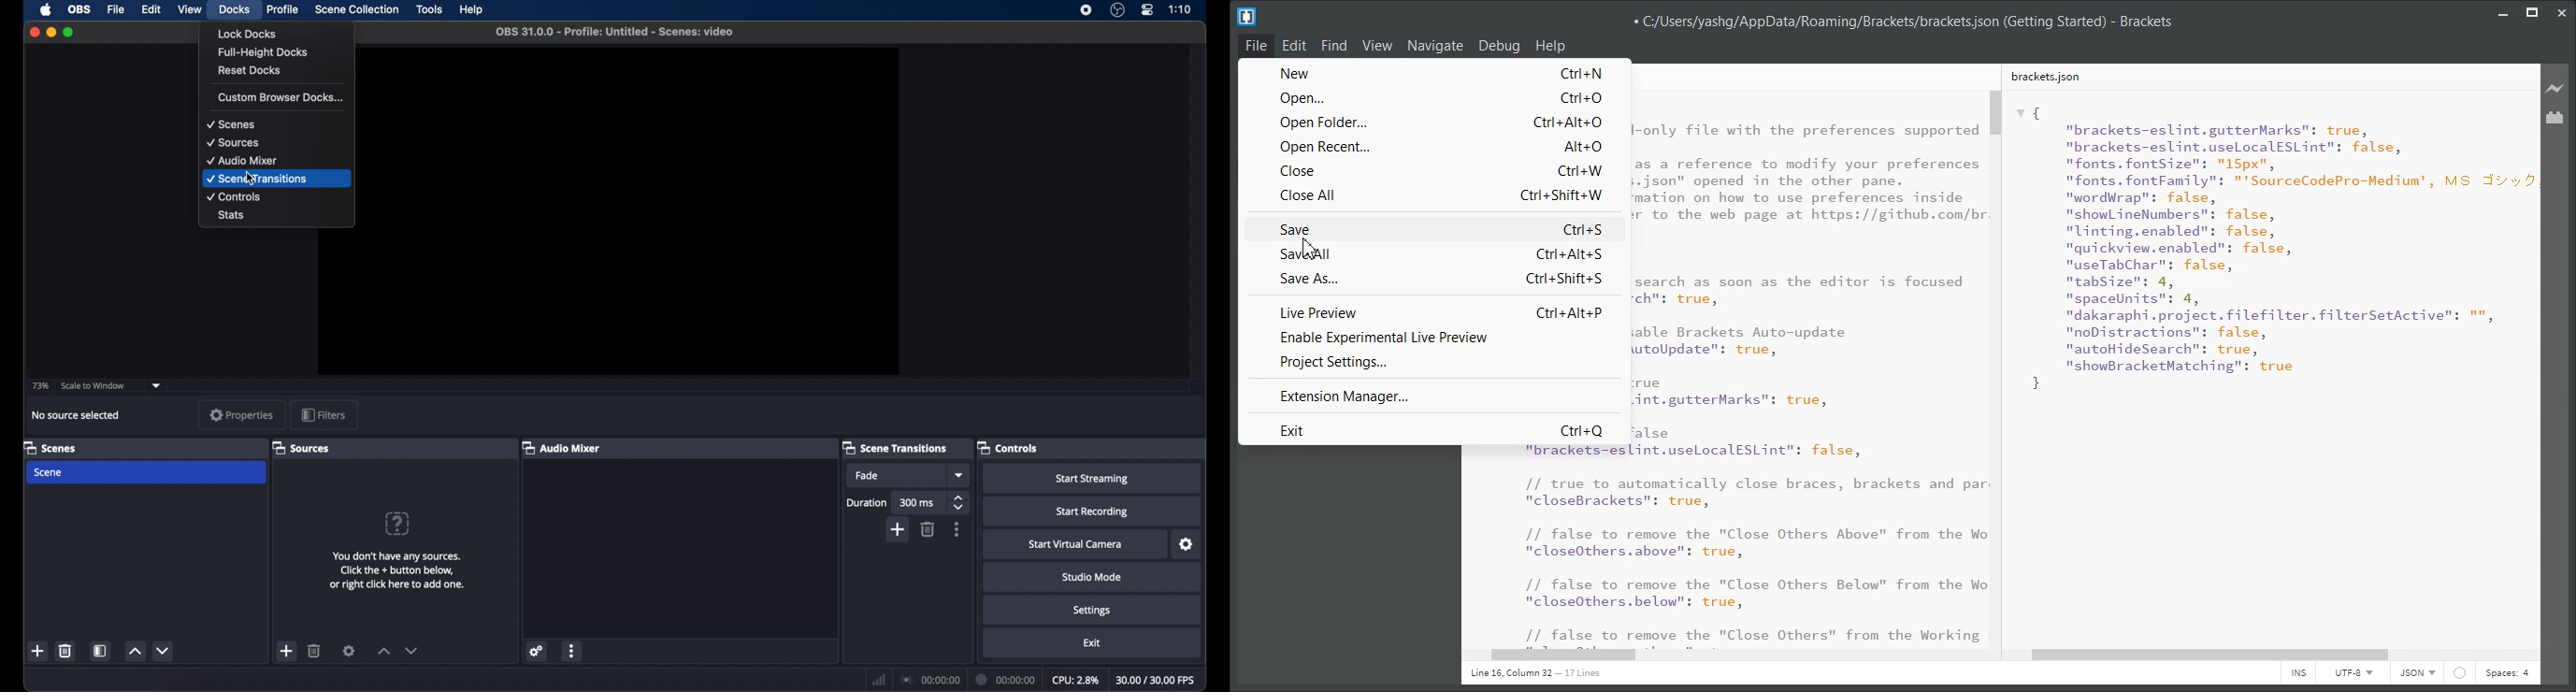 Image resolution: width=2576 pixels, height=700 pixels. Describe the element at coordinates (1147, 10) in the screenshot. I see `control center` at that location.